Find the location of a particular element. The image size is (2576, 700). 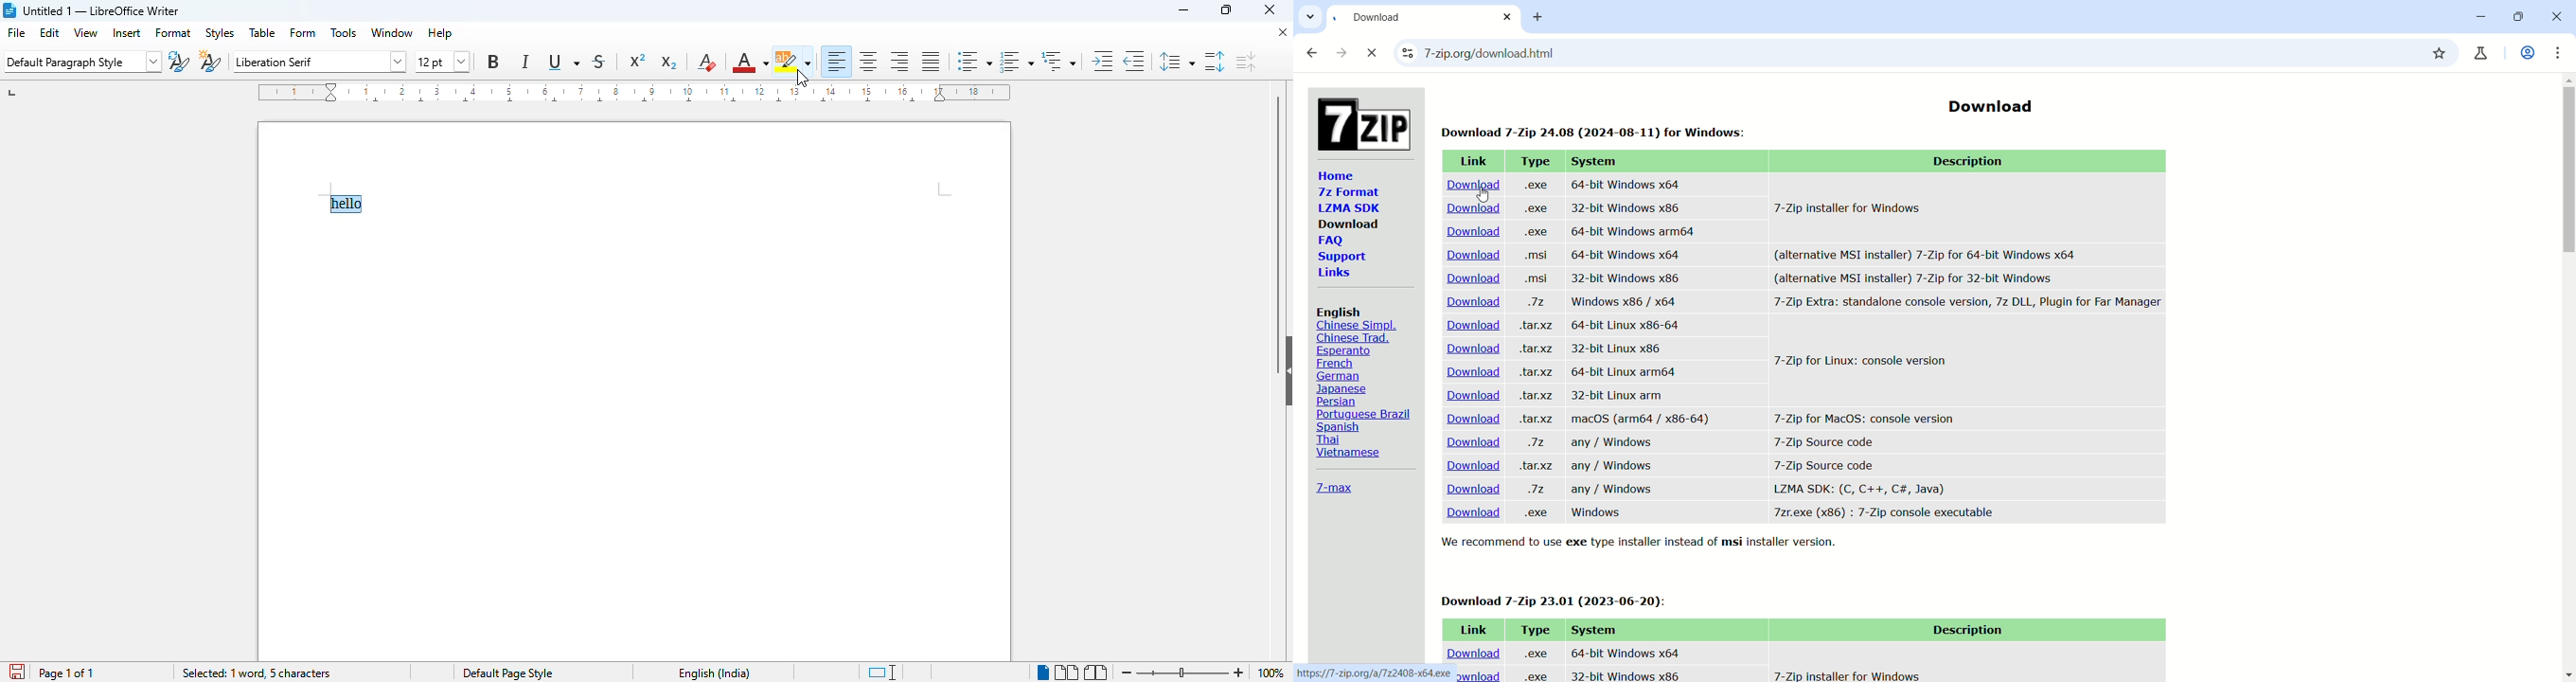

Download is located at coordinates (1470, 649).